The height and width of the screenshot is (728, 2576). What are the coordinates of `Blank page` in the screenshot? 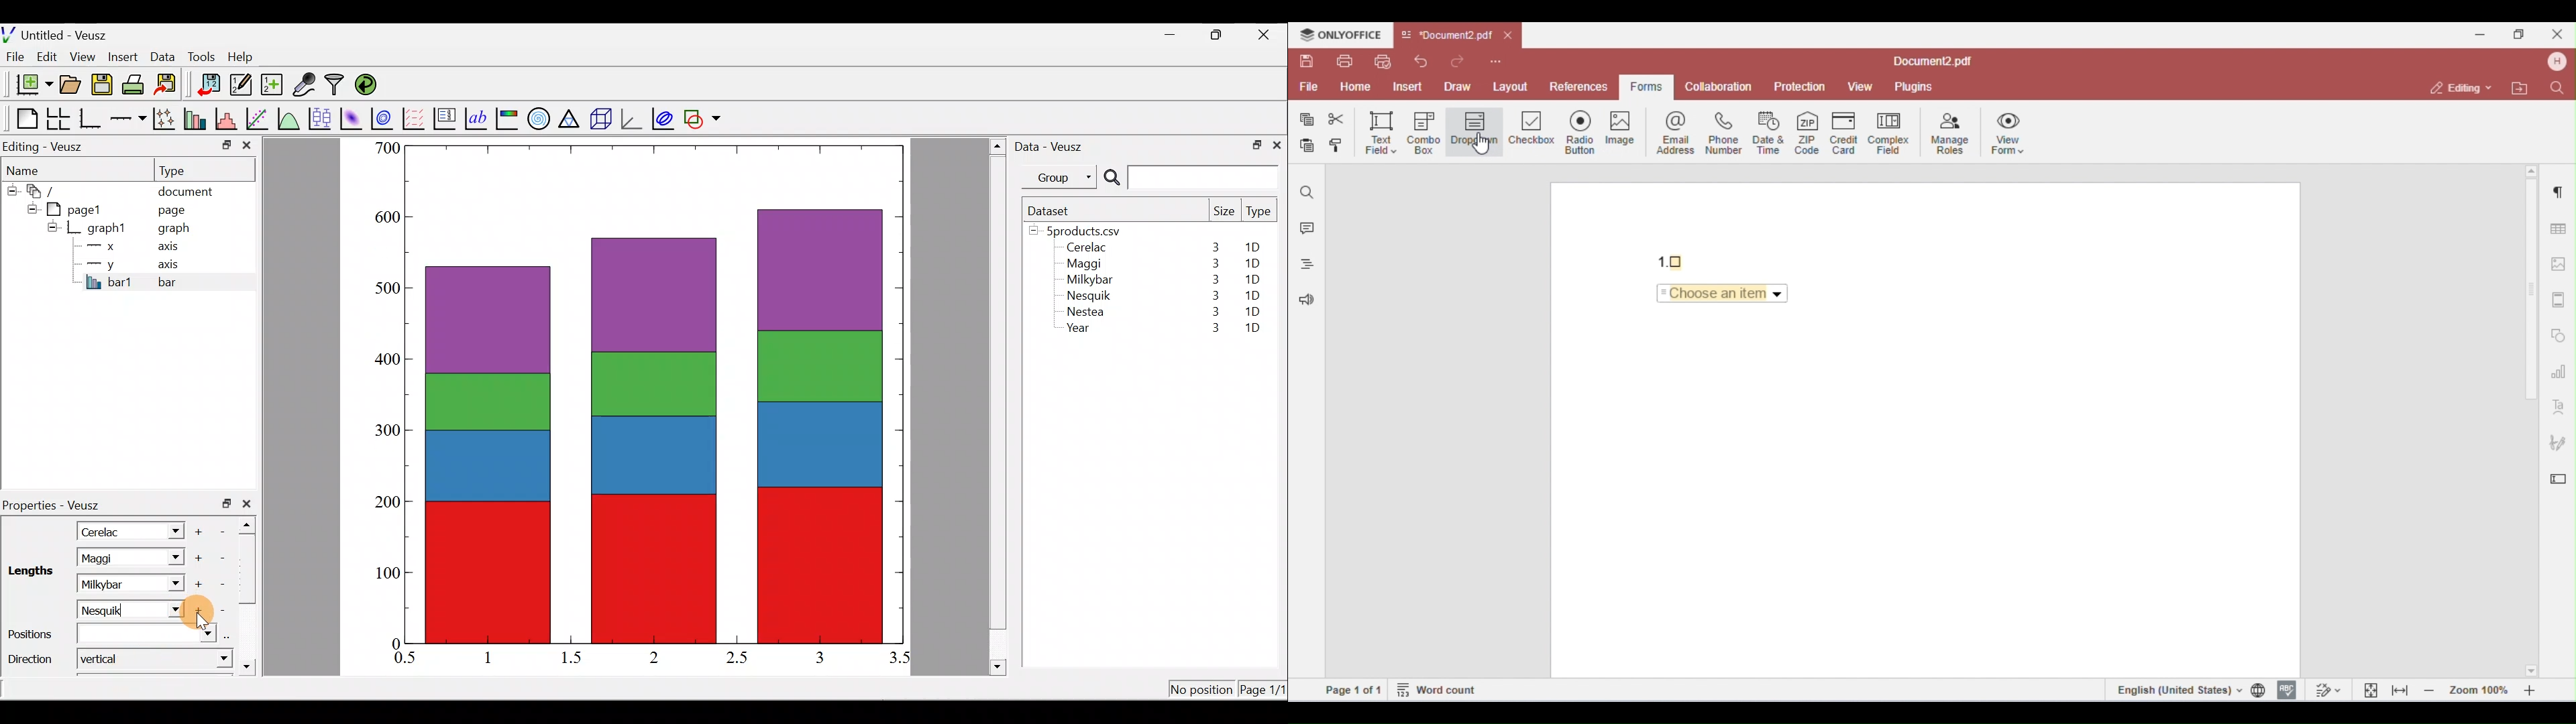 It's located at (23, 119).